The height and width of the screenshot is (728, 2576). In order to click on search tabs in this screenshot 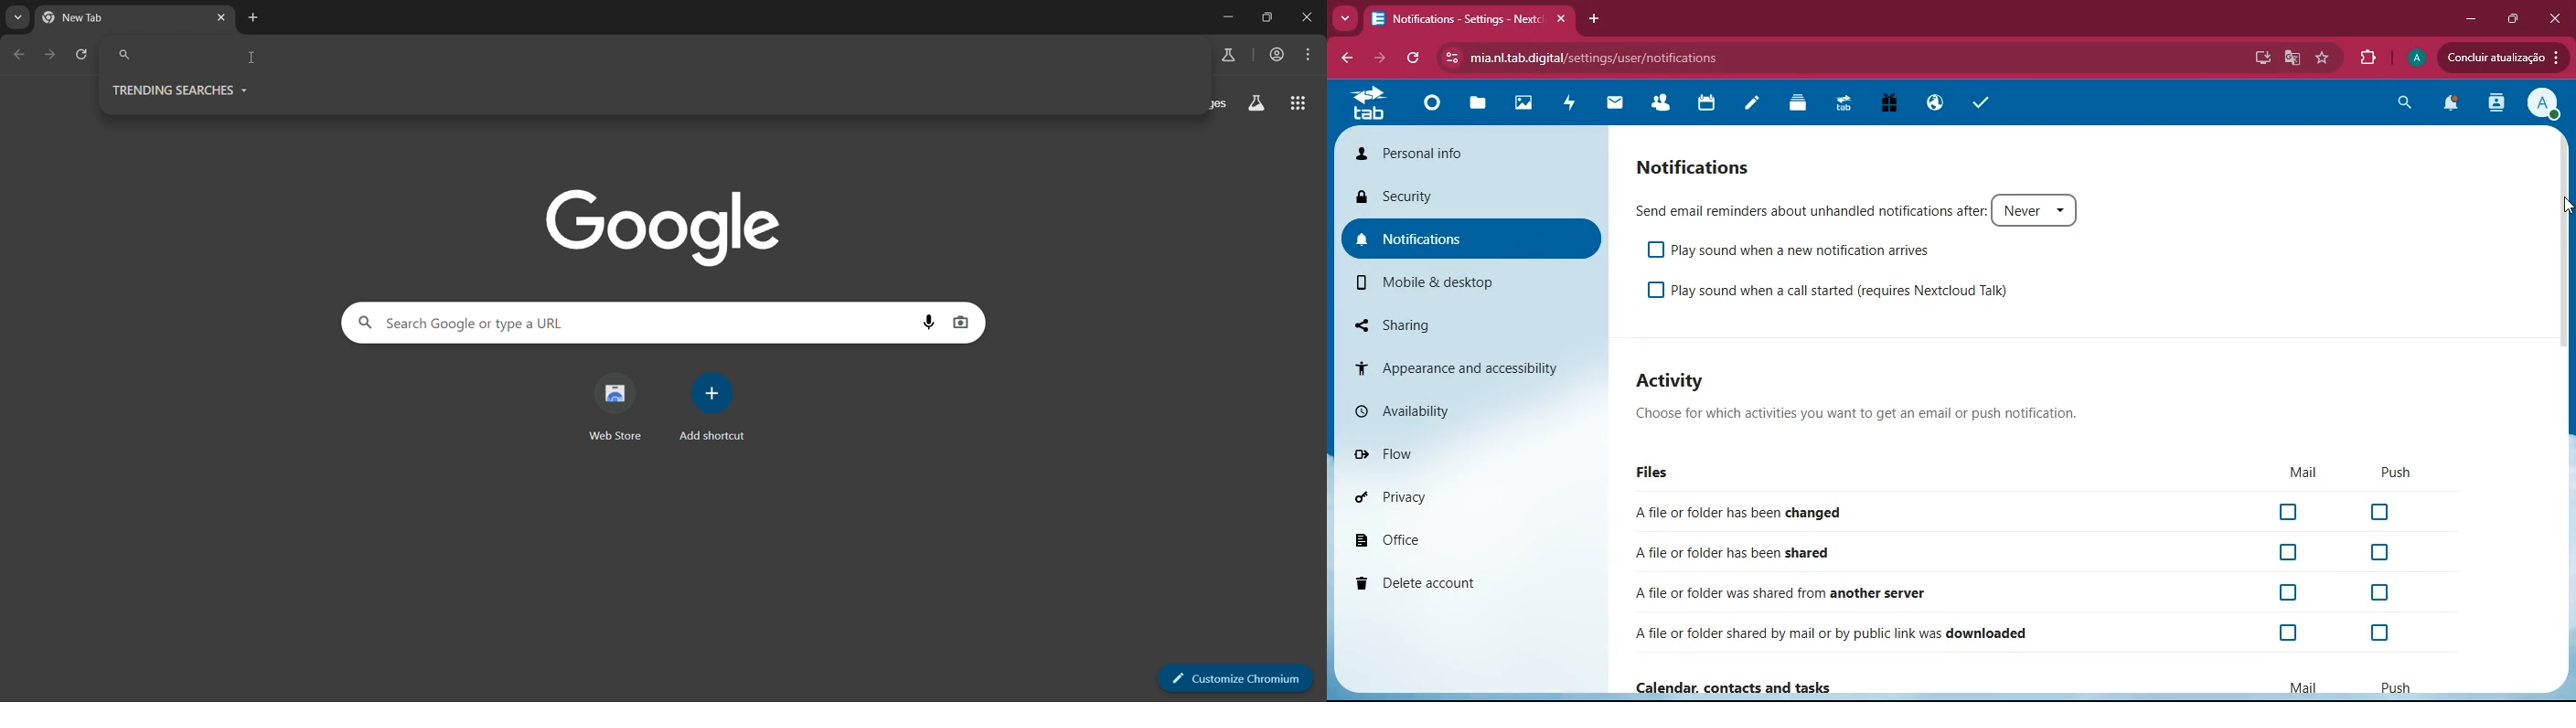, I will do `click(19, 18)`.